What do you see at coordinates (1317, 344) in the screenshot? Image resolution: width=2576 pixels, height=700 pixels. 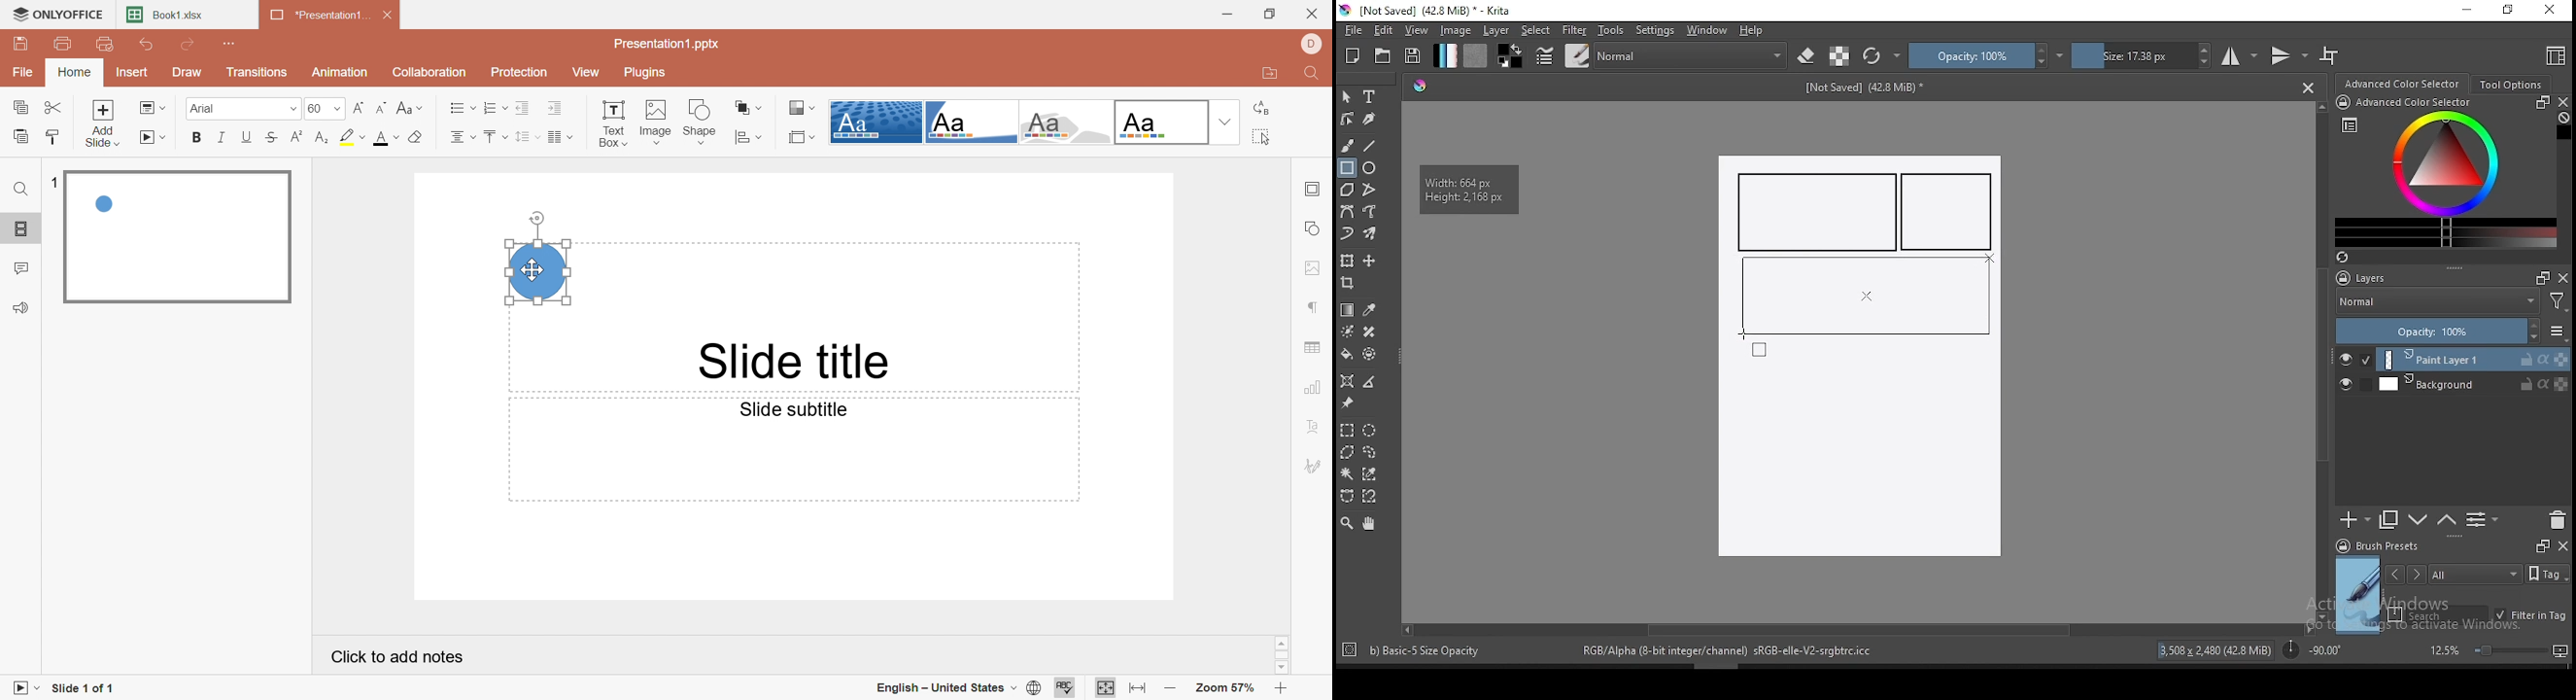 I see `Table settings` at bounding box center [1317, 344].